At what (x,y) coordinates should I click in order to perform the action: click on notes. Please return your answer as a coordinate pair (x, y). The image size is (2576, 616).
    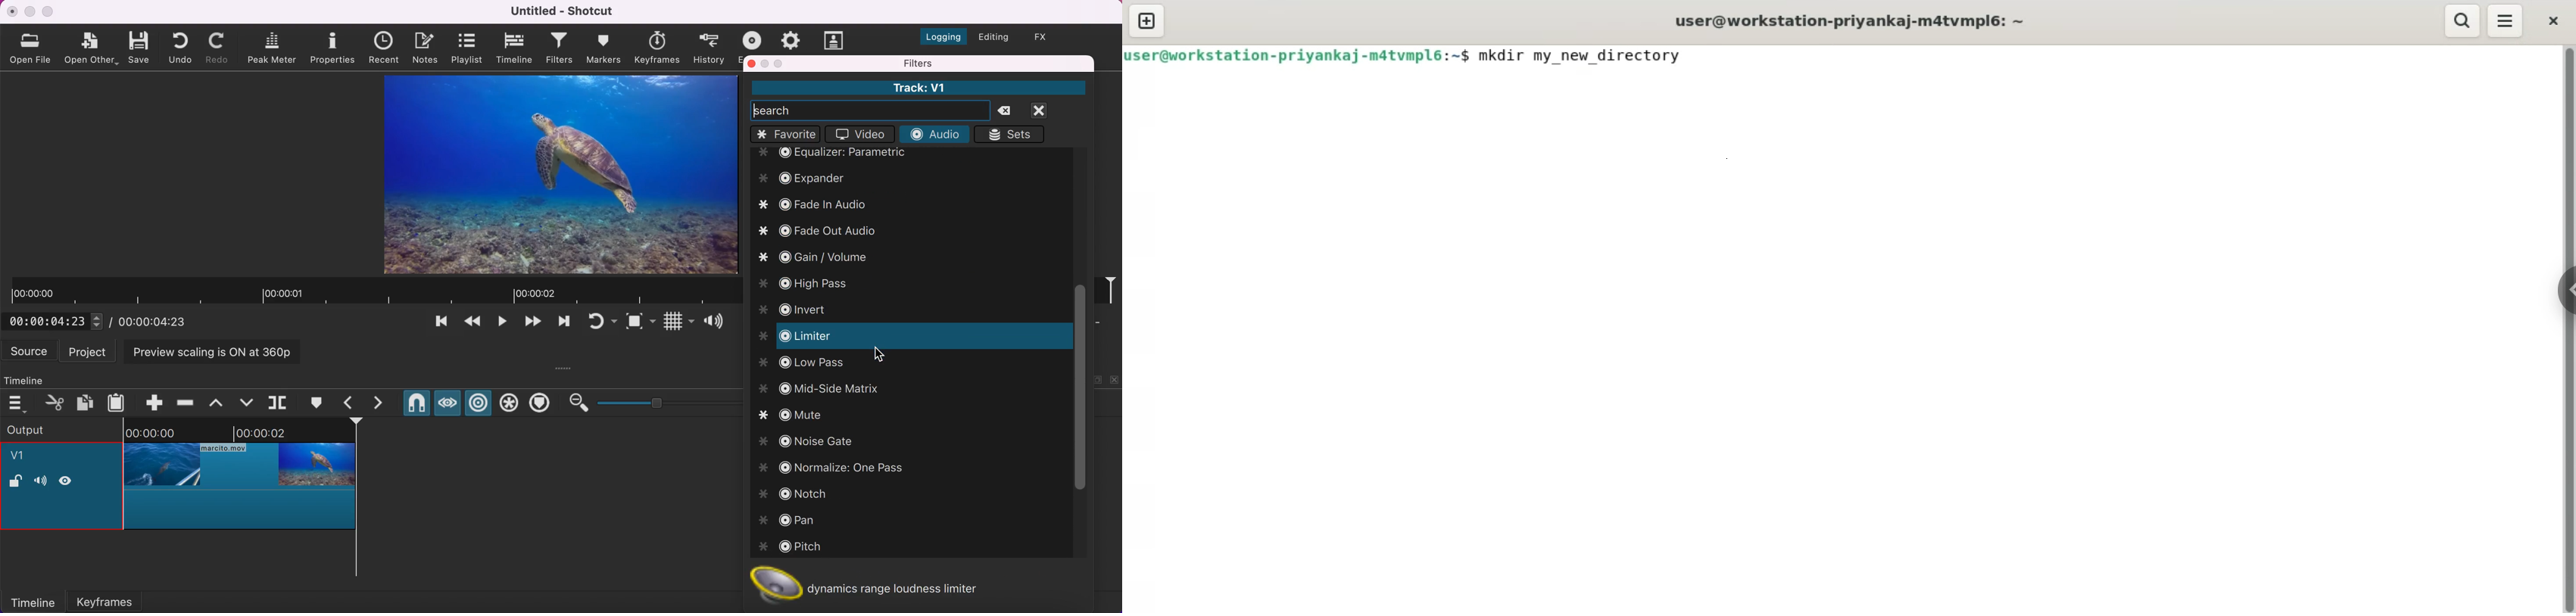
    Looking at the image, I should click on (427, 46).